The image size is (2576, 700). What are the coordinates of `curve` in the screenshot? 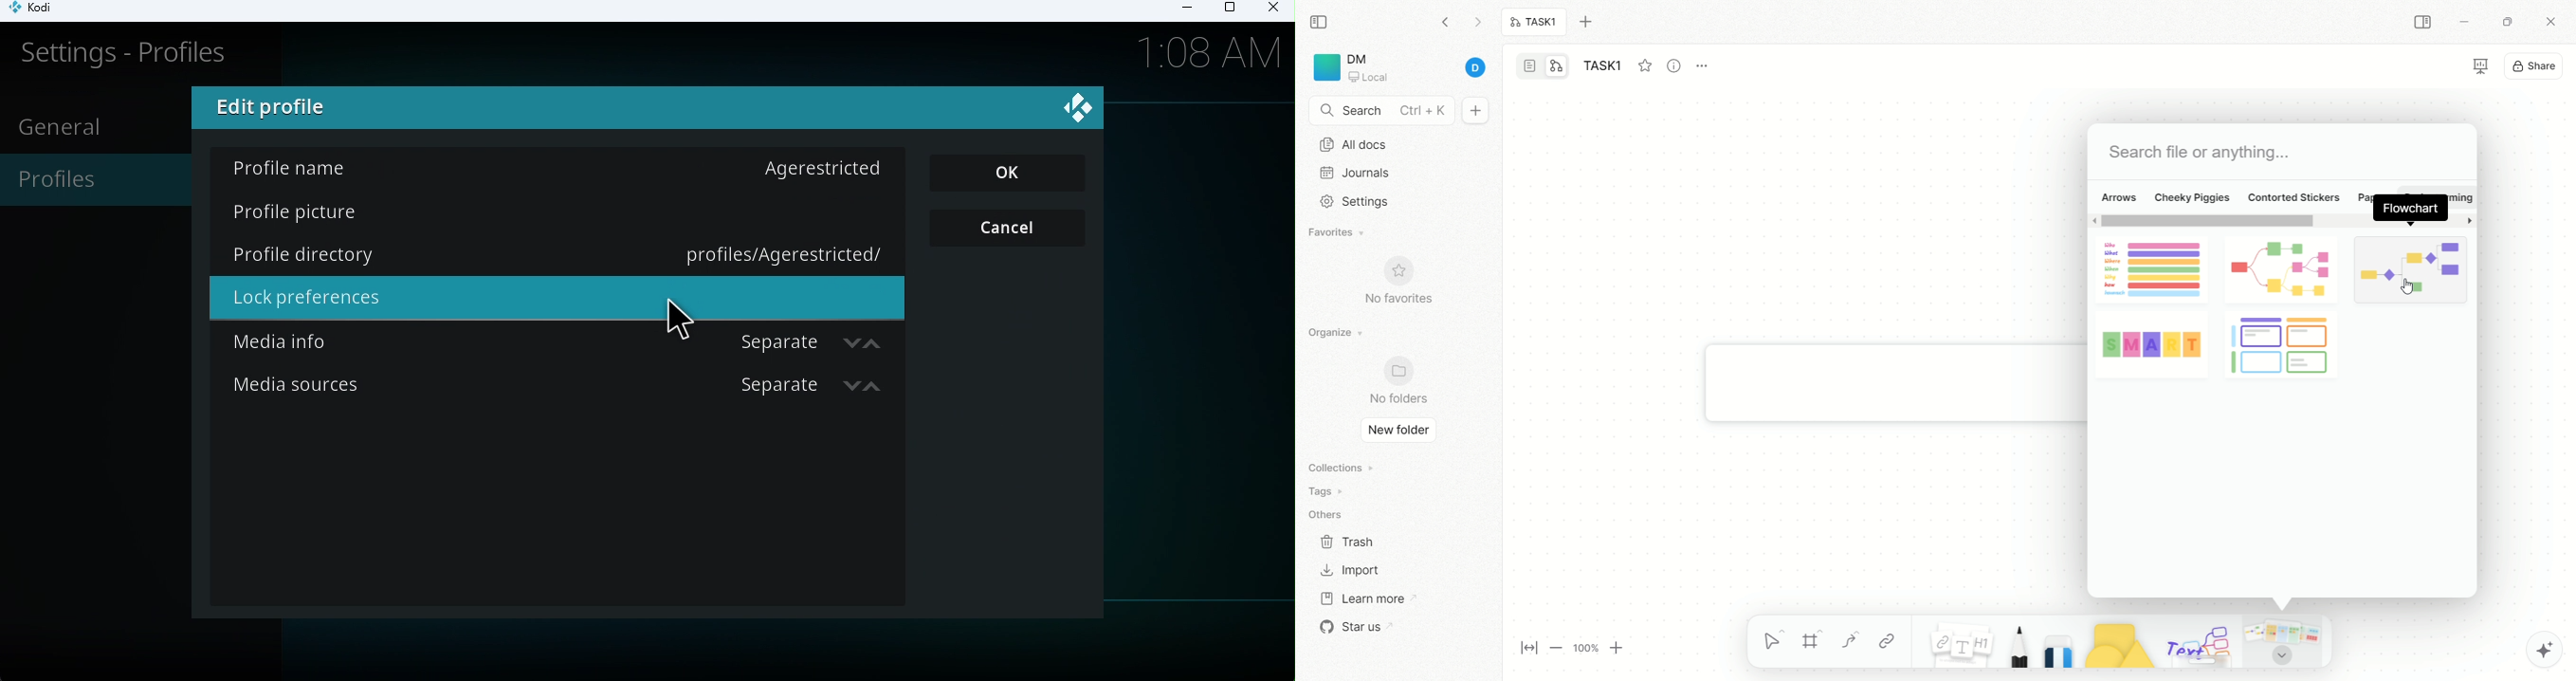 It's located at (1849, 643).